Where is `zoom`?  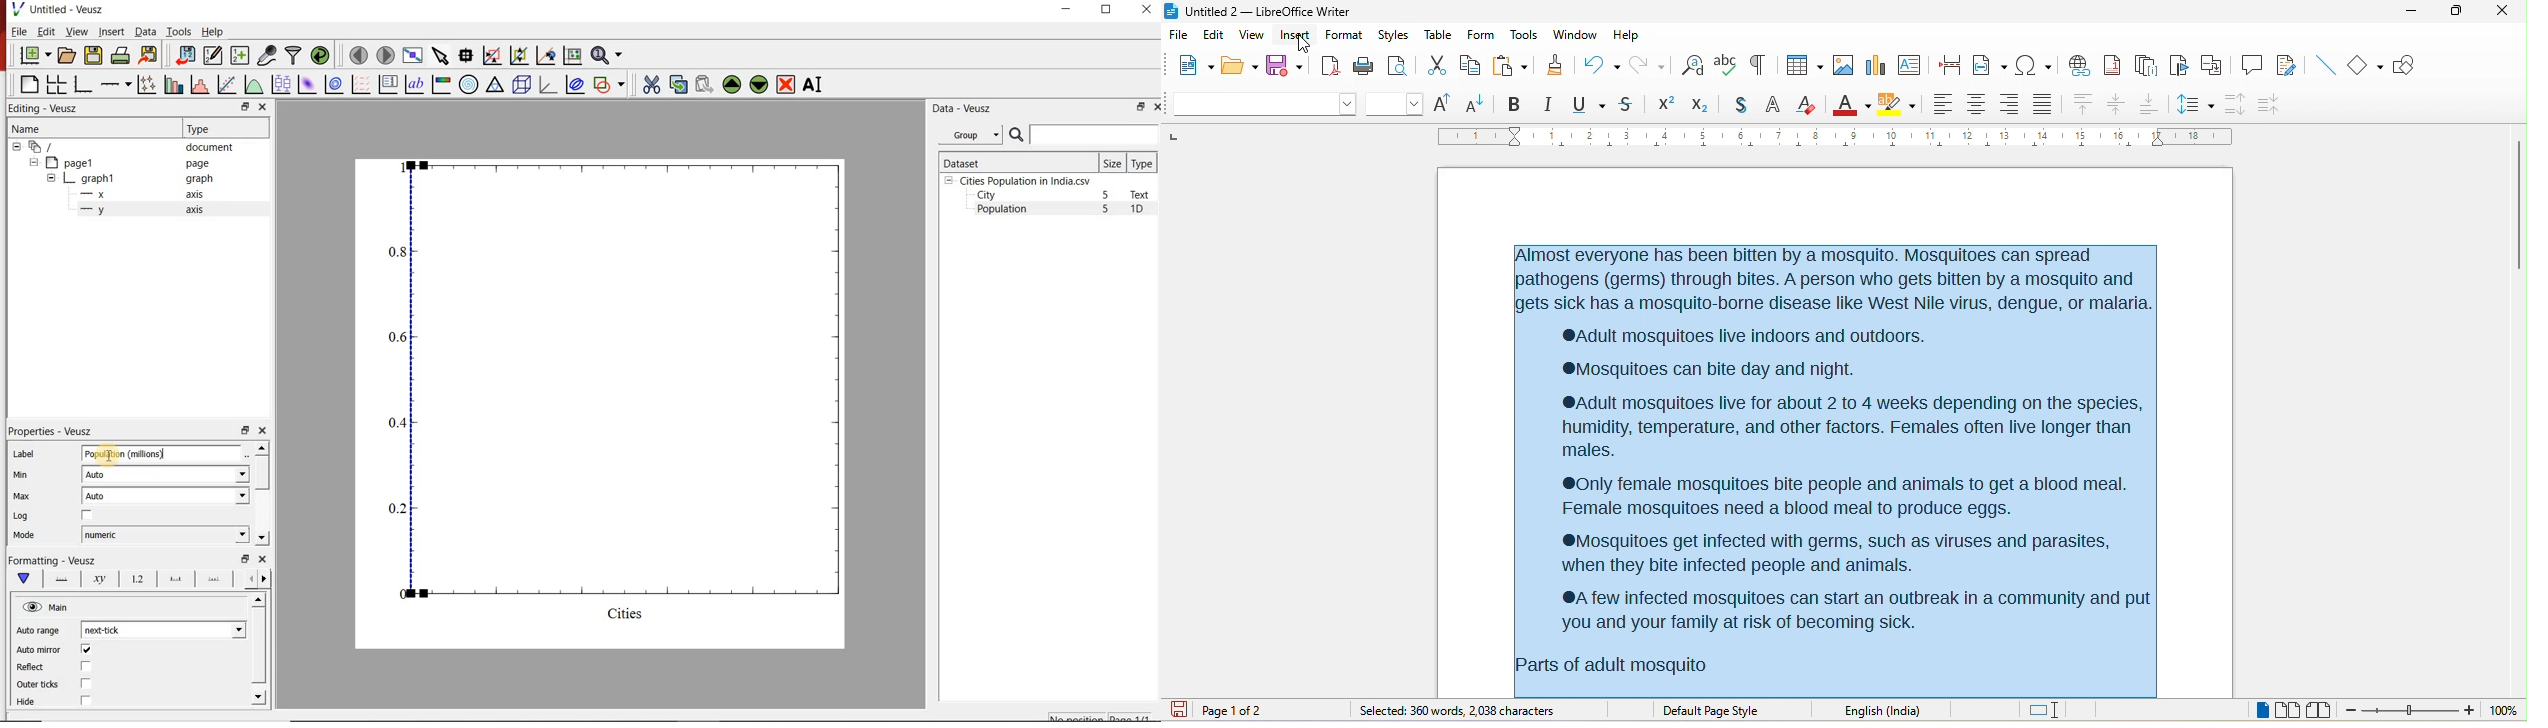 zoom is located at coordinates (2409, 711).